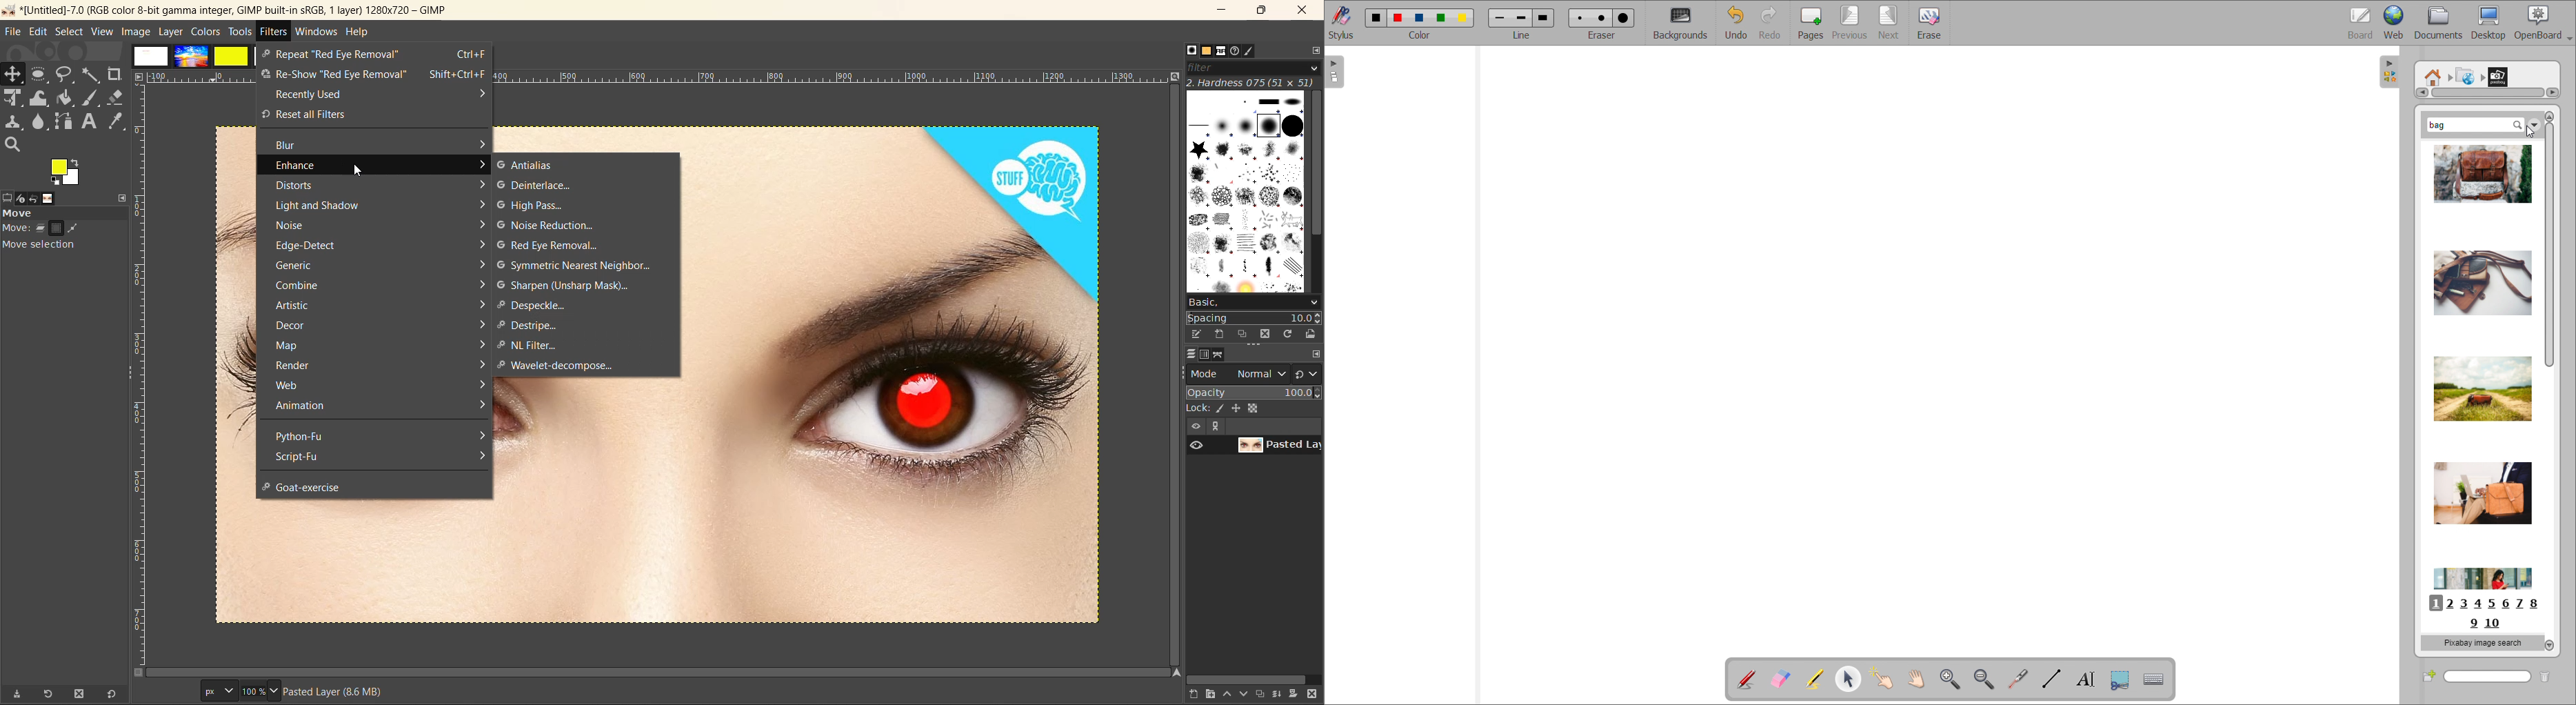 Image resolution: width=2576 pixels, height=728 pixels. What do you see at coordinates (380, 246) in the screenshot?
I see `edge detect` at bounding box center [380, 246].